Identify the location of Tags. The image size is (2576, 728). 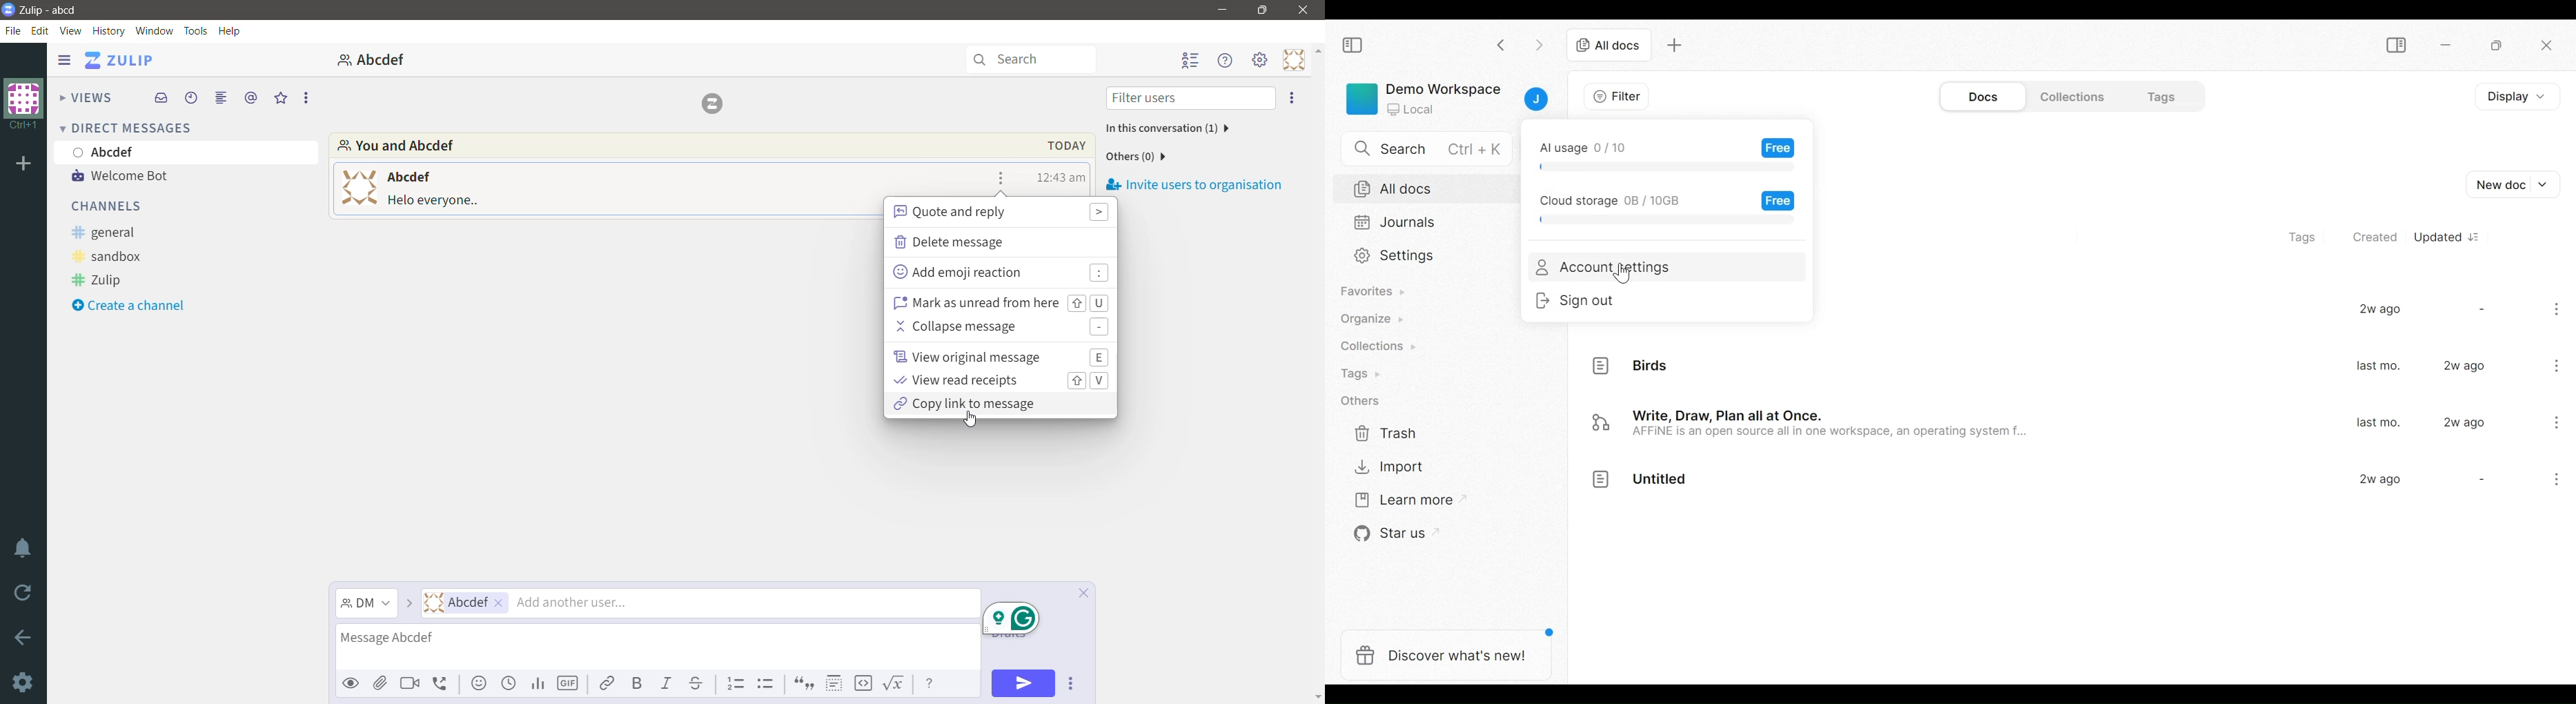
(1367, 373).